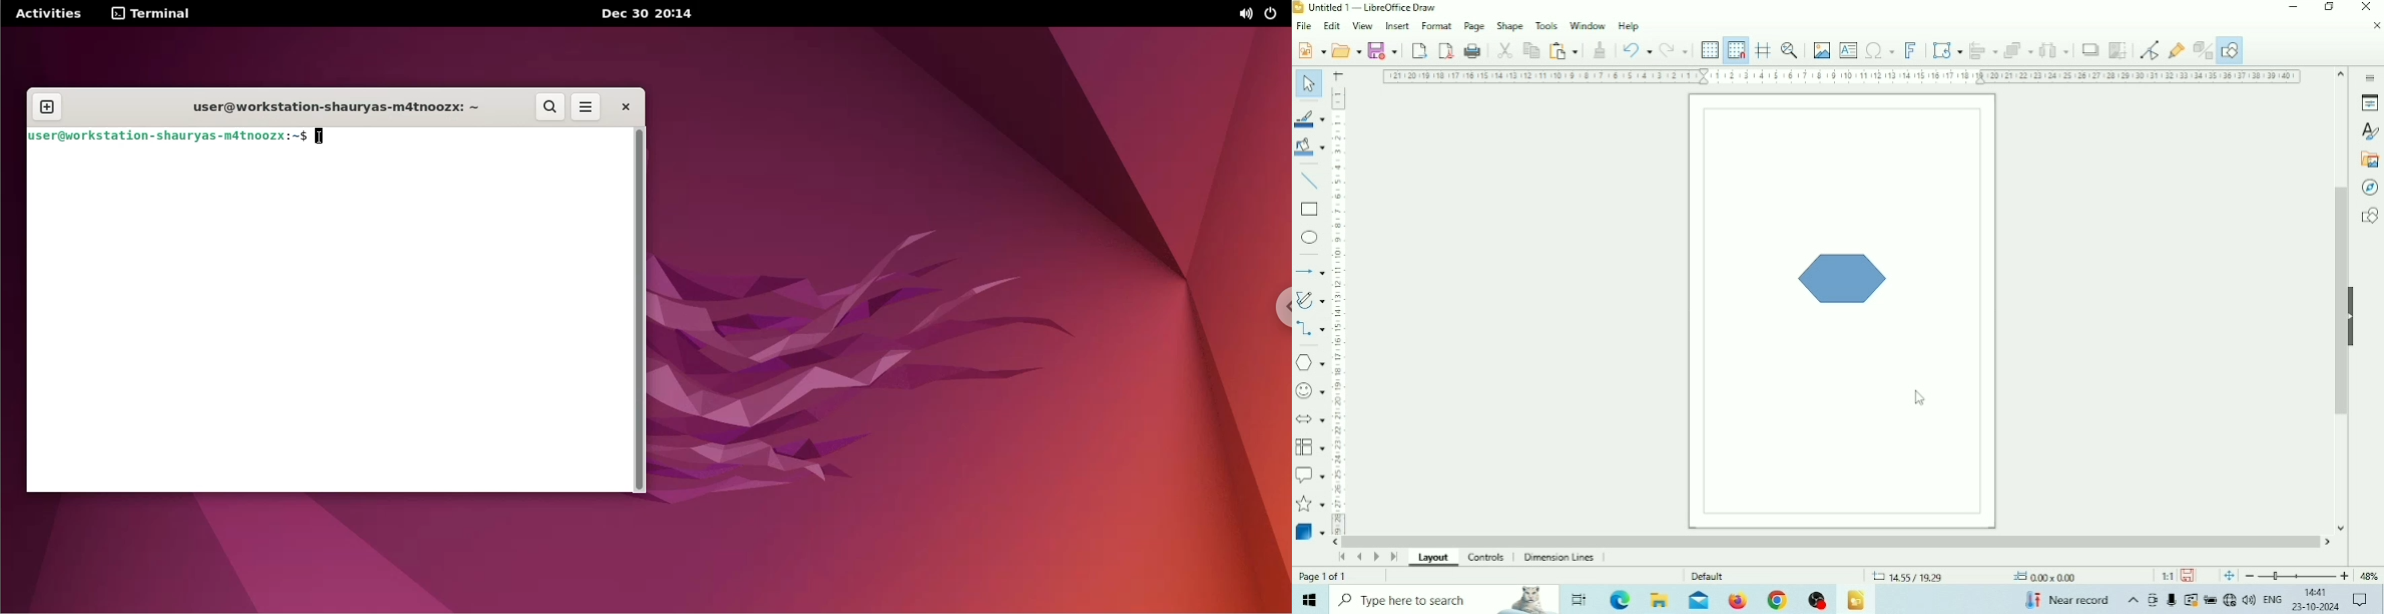 The width and height of the screenshot is (2408, 616). I want to click on Shadow, so click(2090, 50).